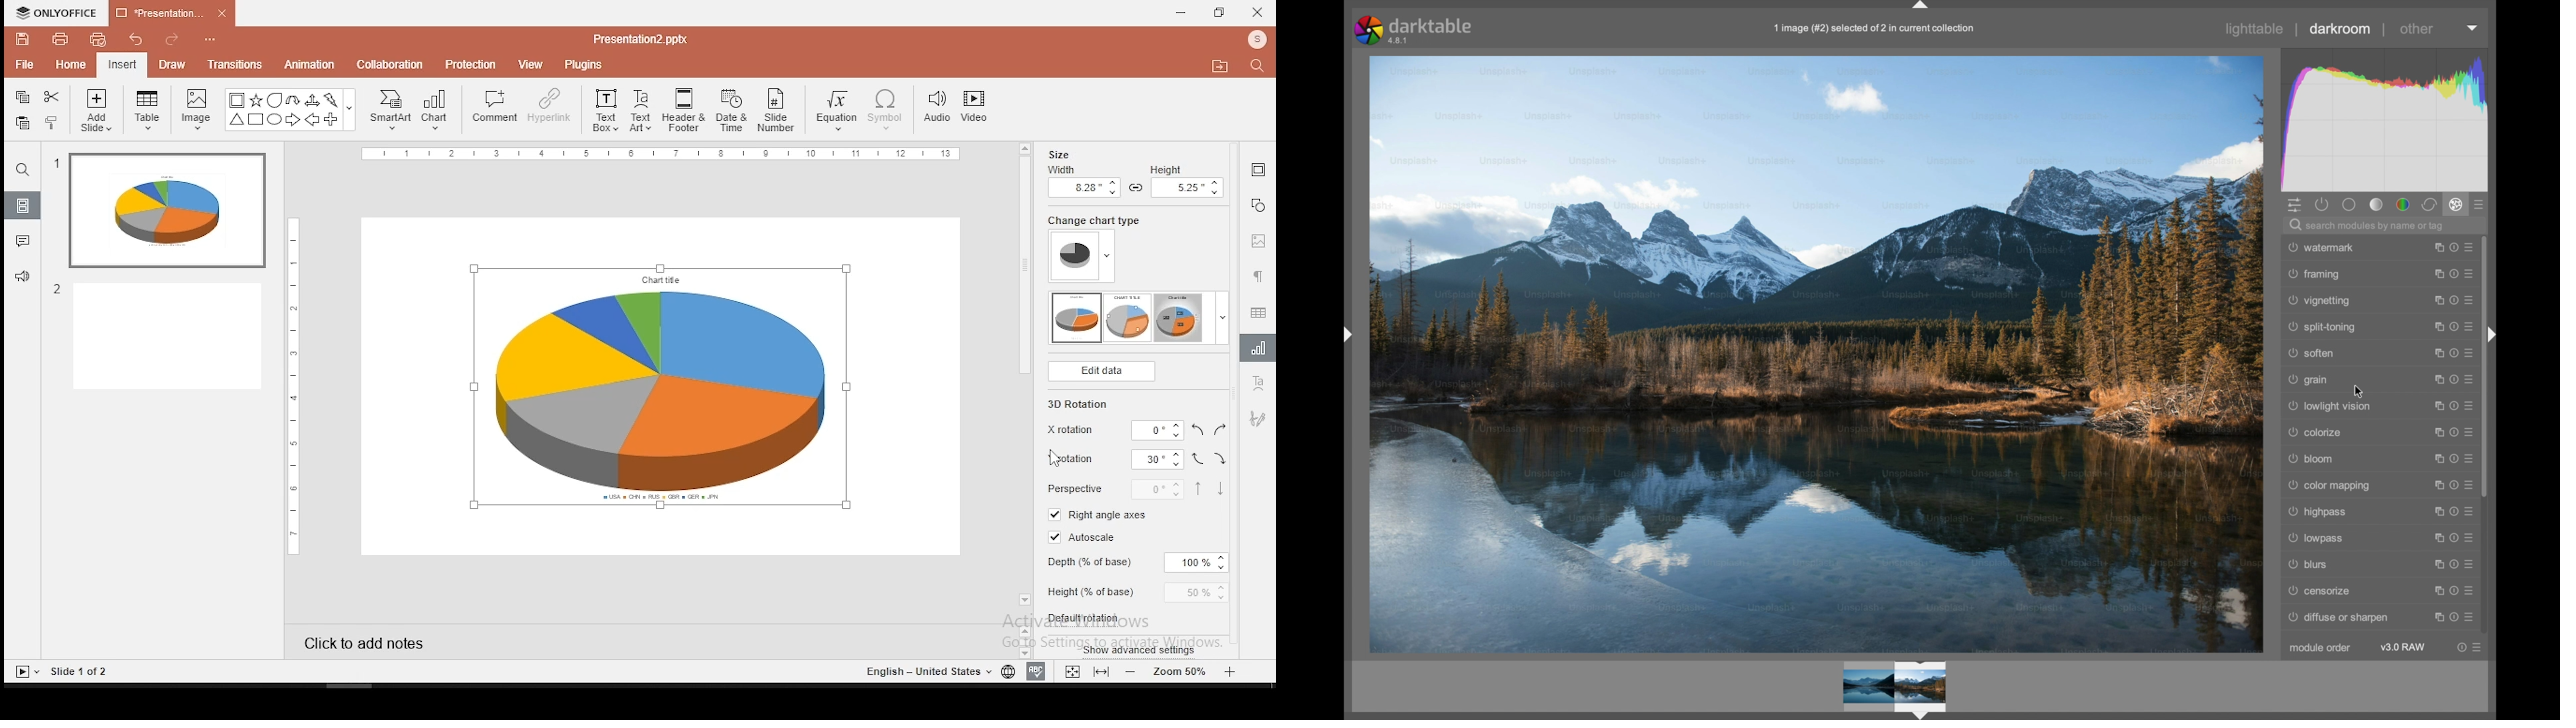 This screenshot has height=728, width=2576. What do you see at coordinates (1135, 563) in the screenshot?
I see `depth` at bounding box center [1135, 563].